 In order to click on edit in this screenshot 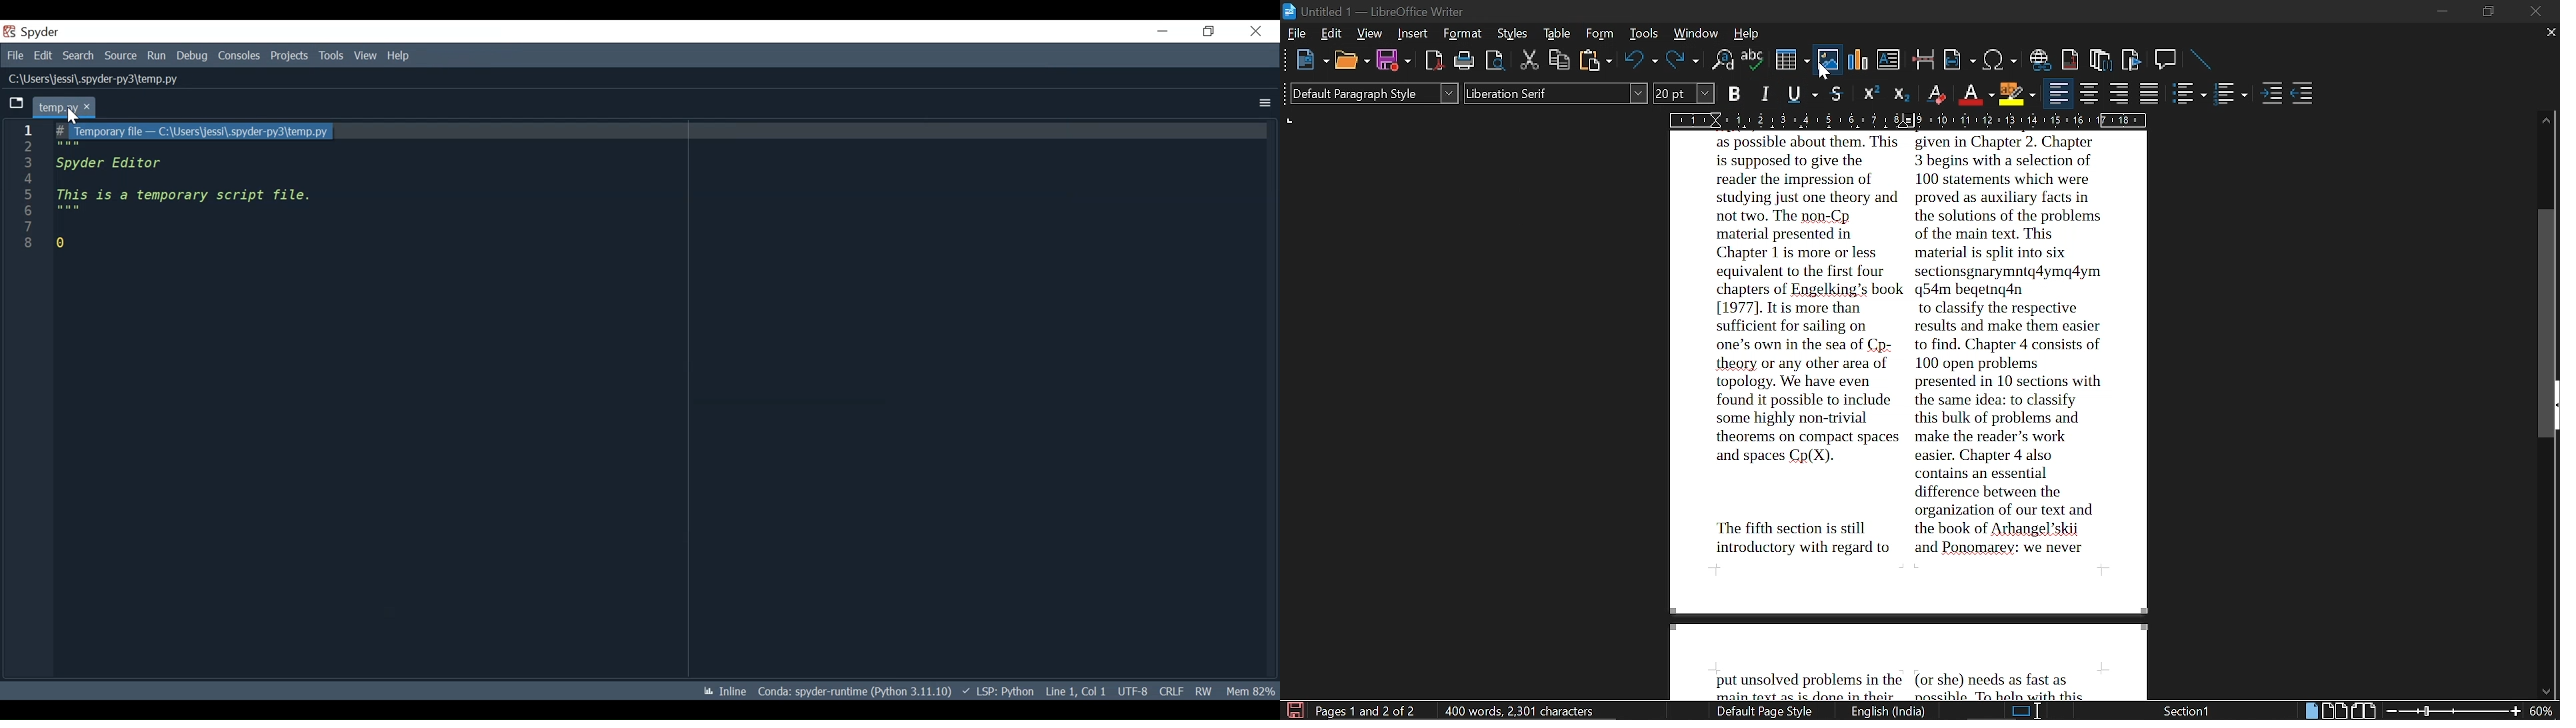, I will do `click(1332, 34)`.